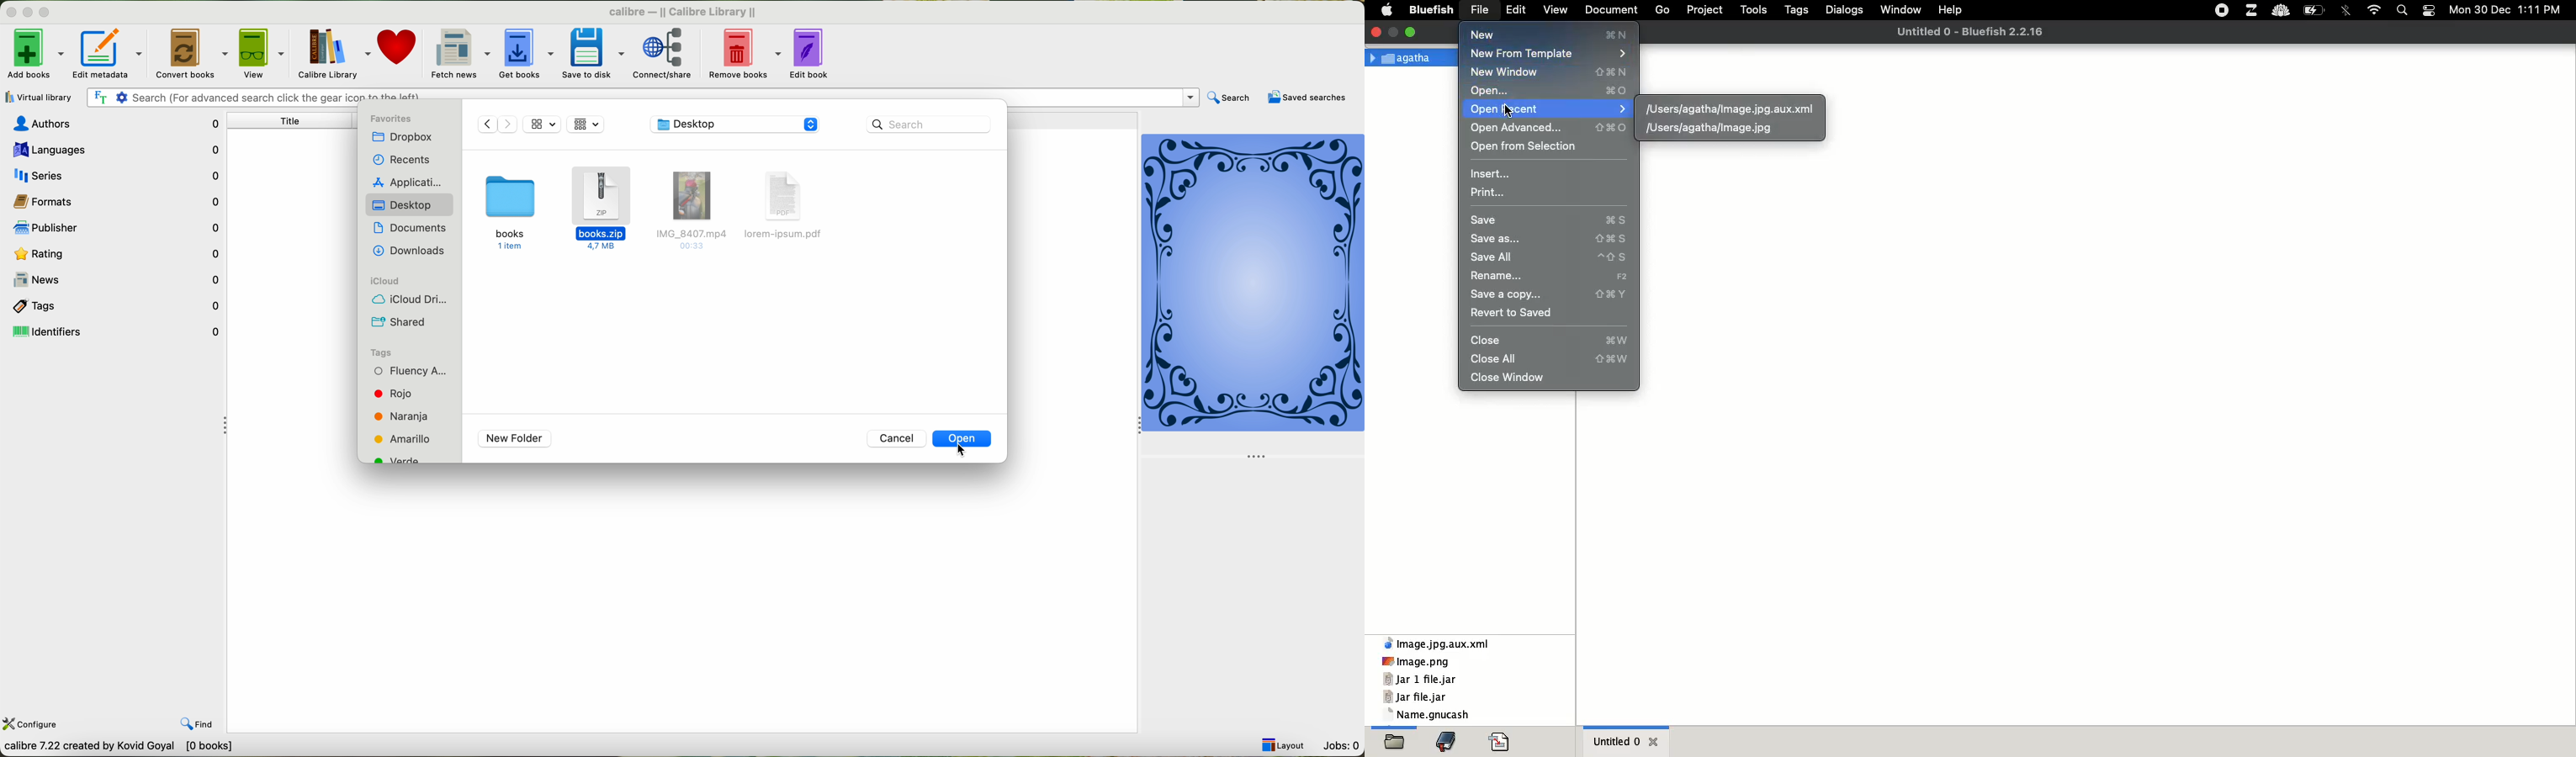  I want to click on close   command W, so click(1554, 341).